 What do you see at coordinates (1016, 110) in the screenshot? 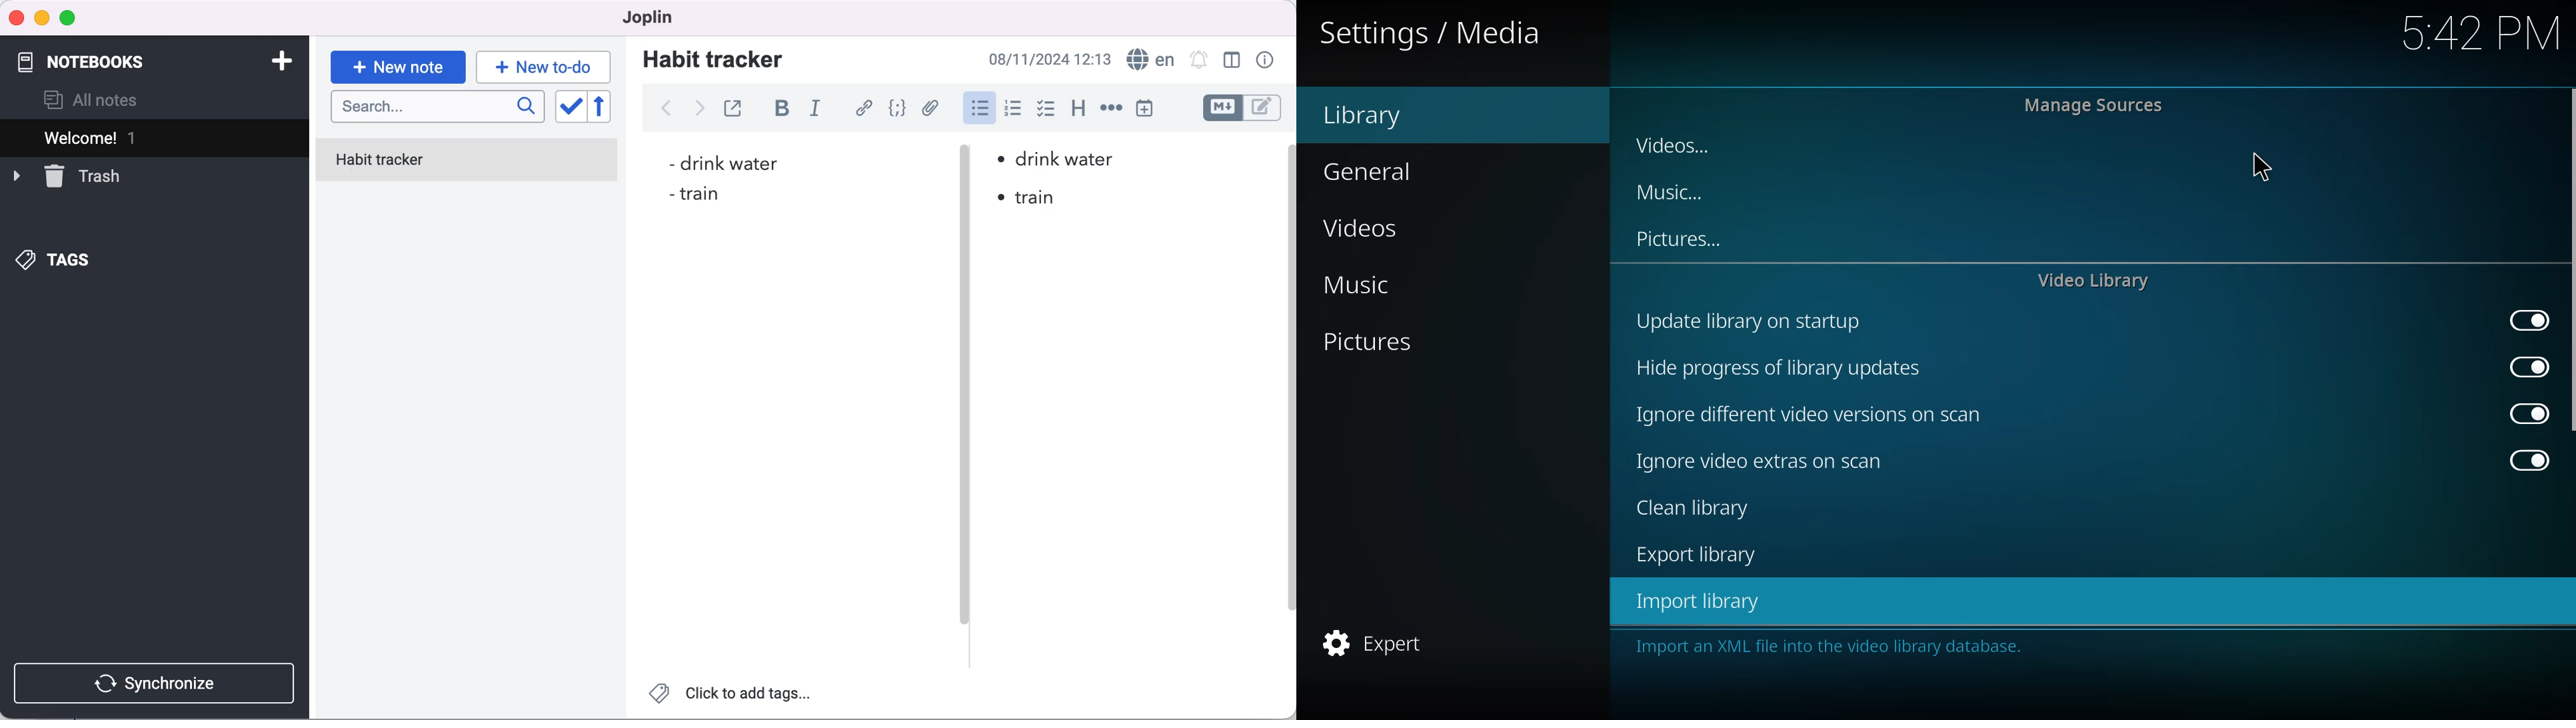
I see `numbered list` at bounding box center [1016, 110].